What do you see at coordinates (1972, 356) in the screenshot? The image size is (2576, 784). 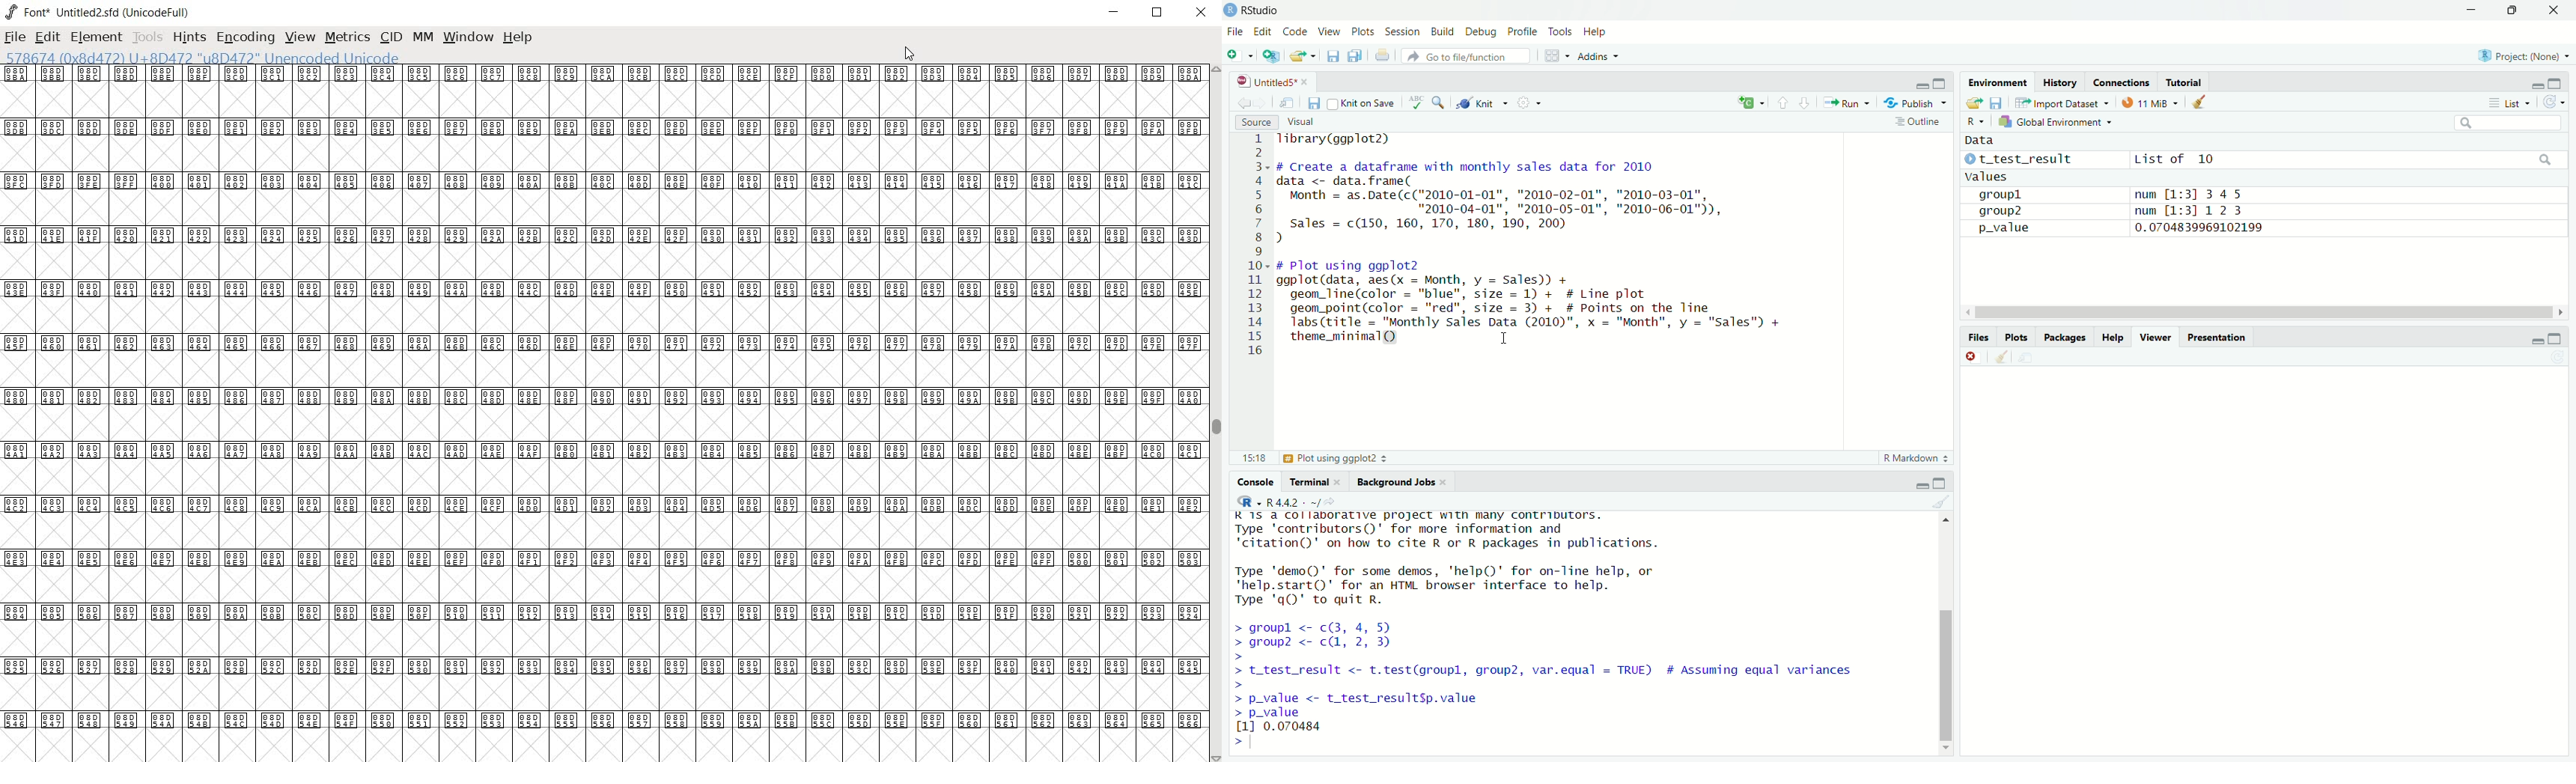 I see `close` at bounding box center [1972, 356].